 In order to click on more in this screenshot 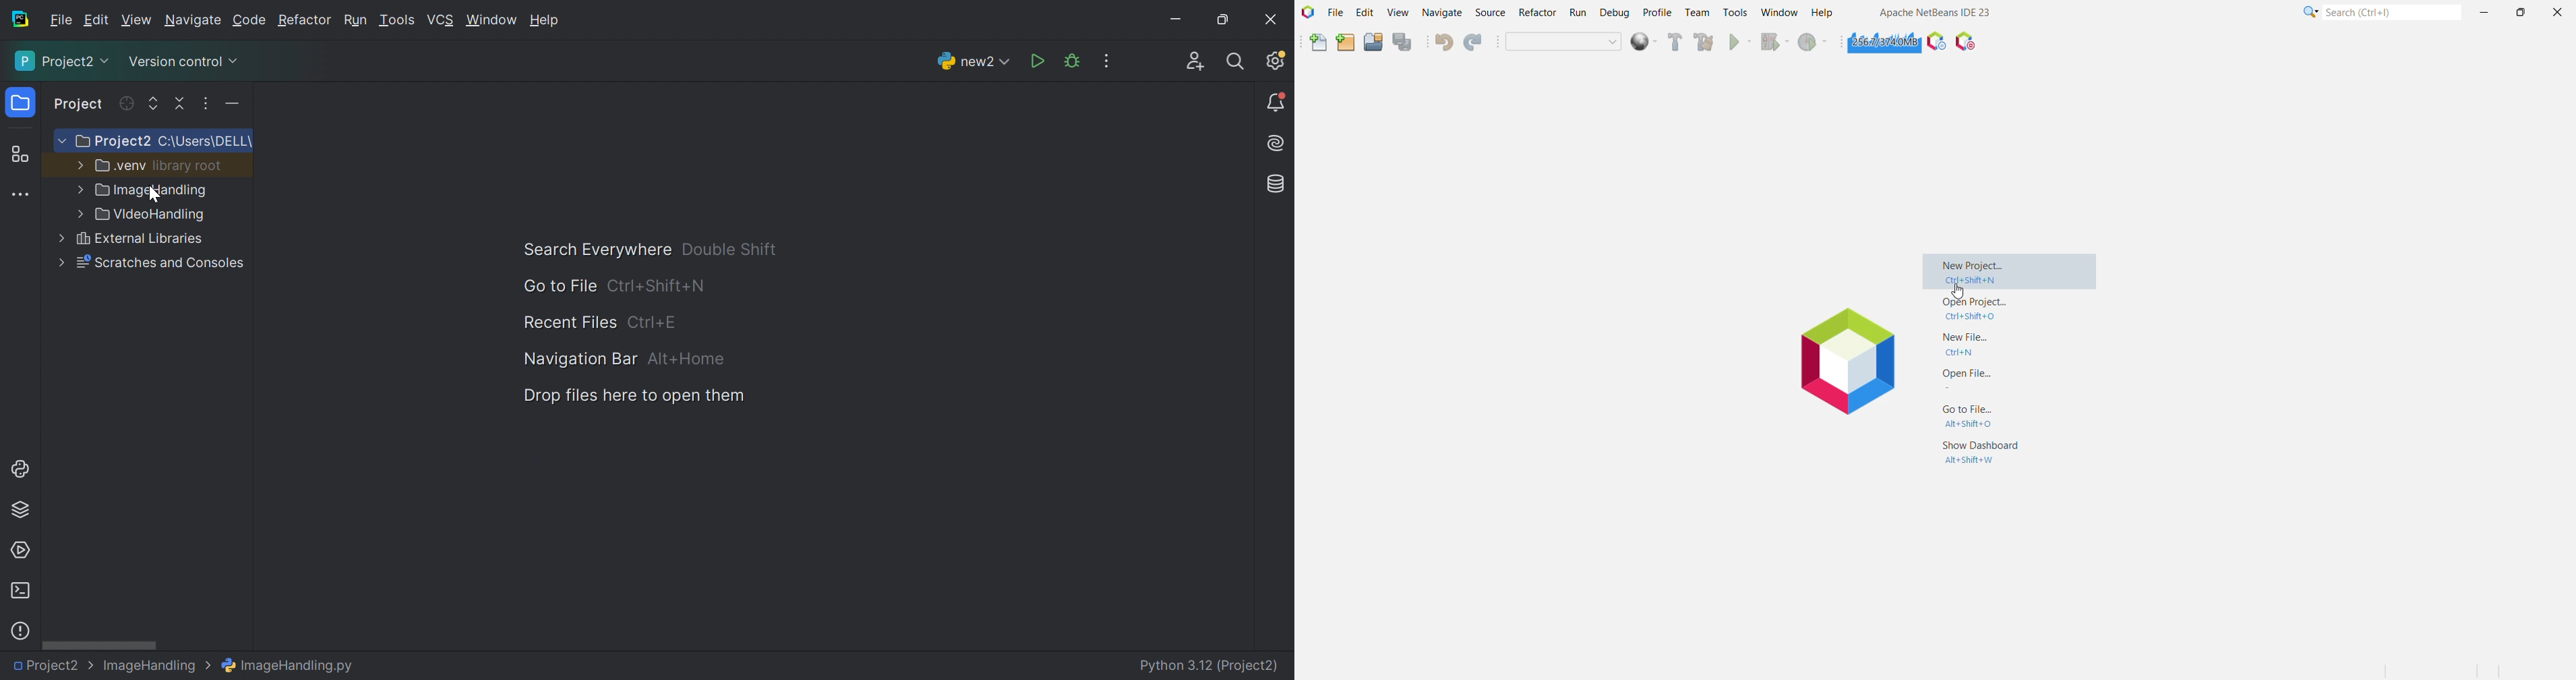, I will do `click(57, 239)`.